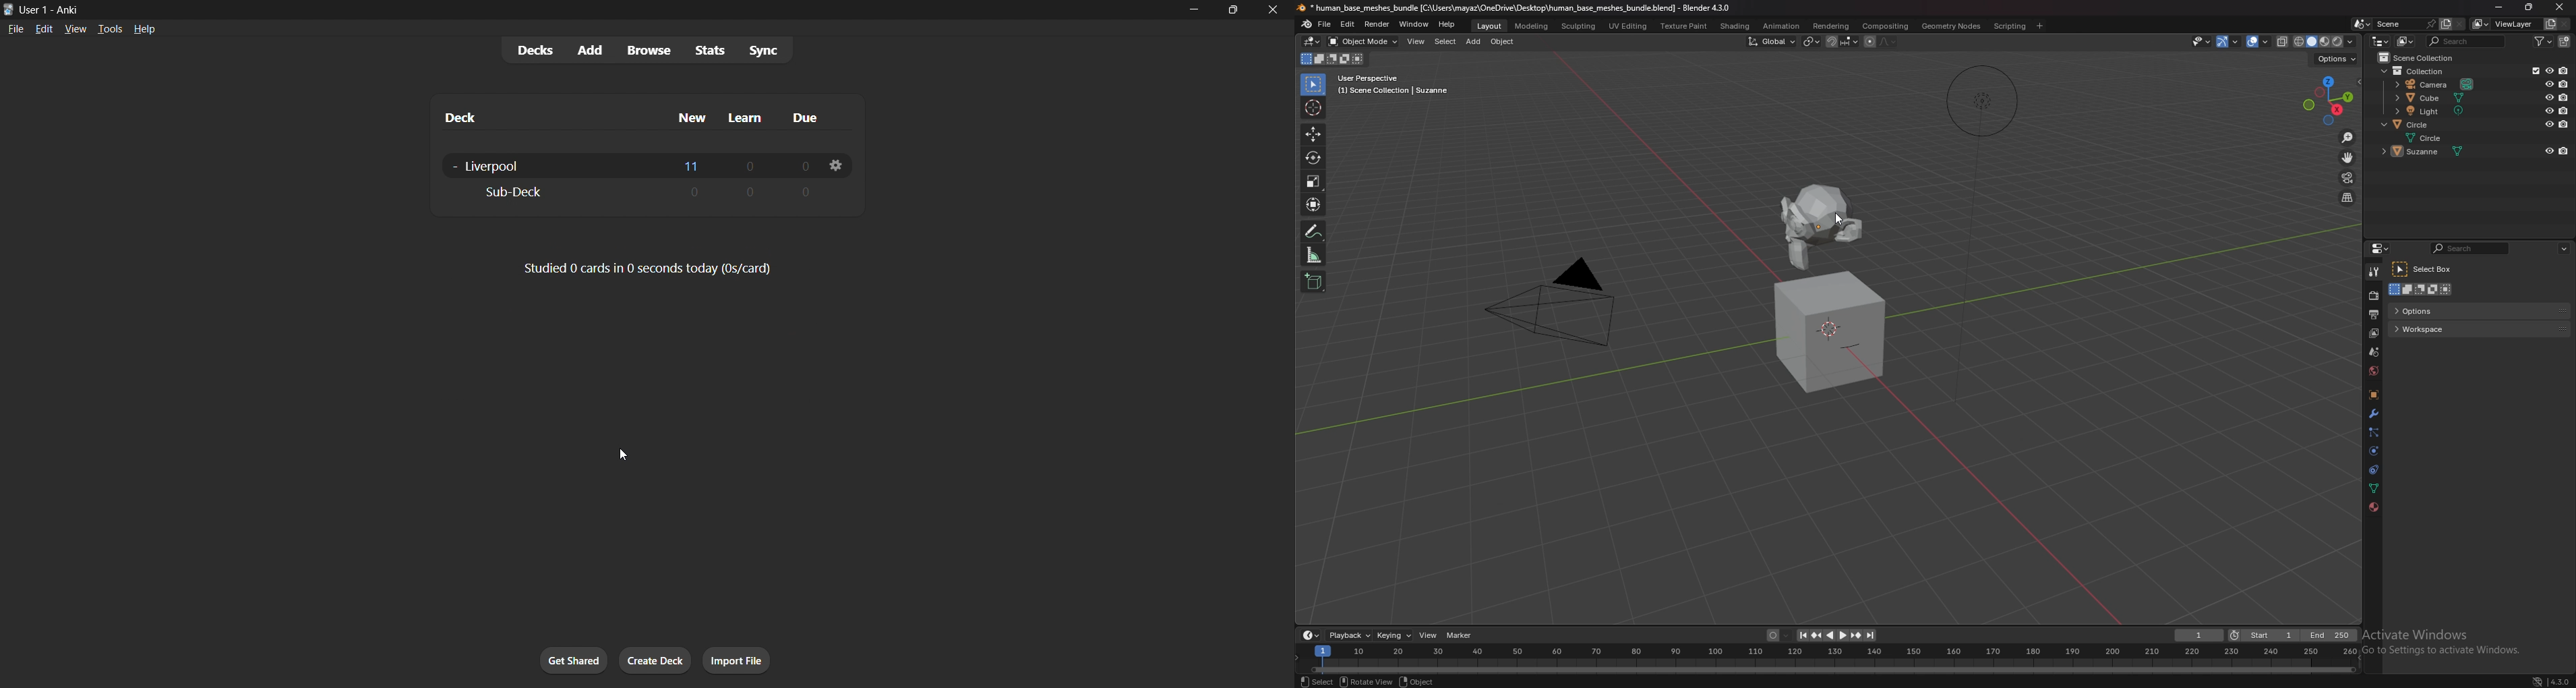  Describe the element at coordinates (692, 115) in the screenshot. I see `new column` at that location.